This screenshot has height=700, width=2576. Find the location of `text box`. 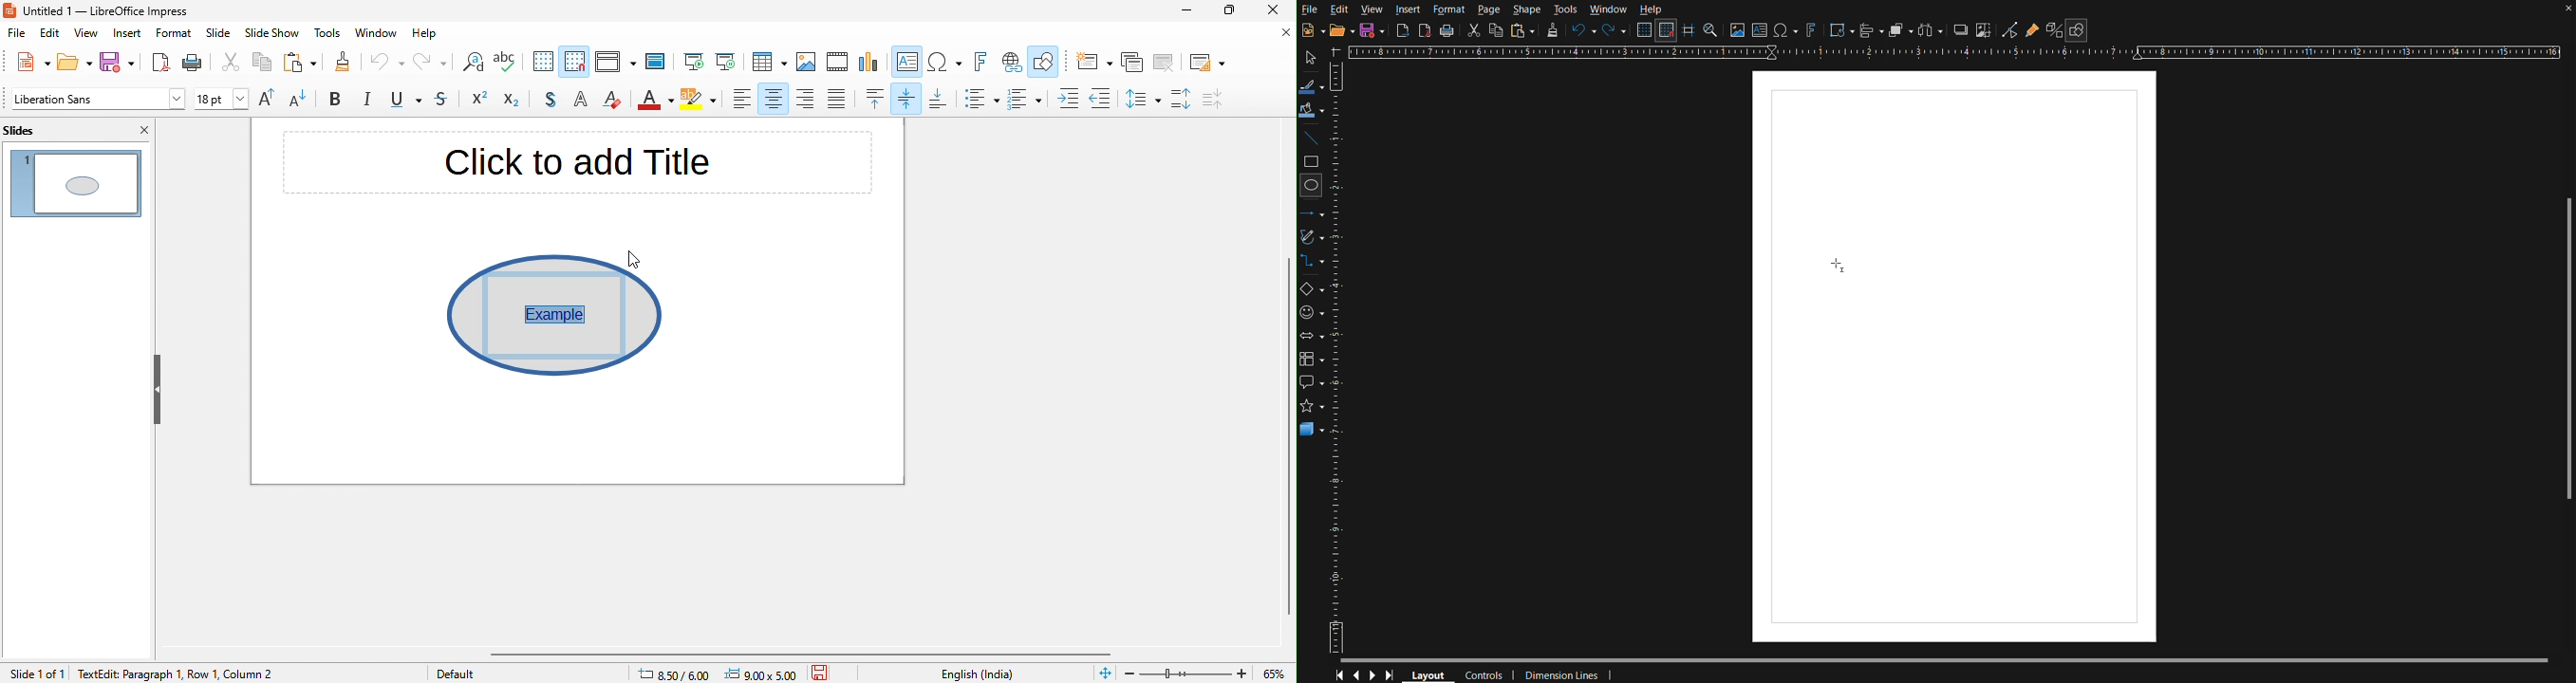

text box is located at coordinates (908, 64).